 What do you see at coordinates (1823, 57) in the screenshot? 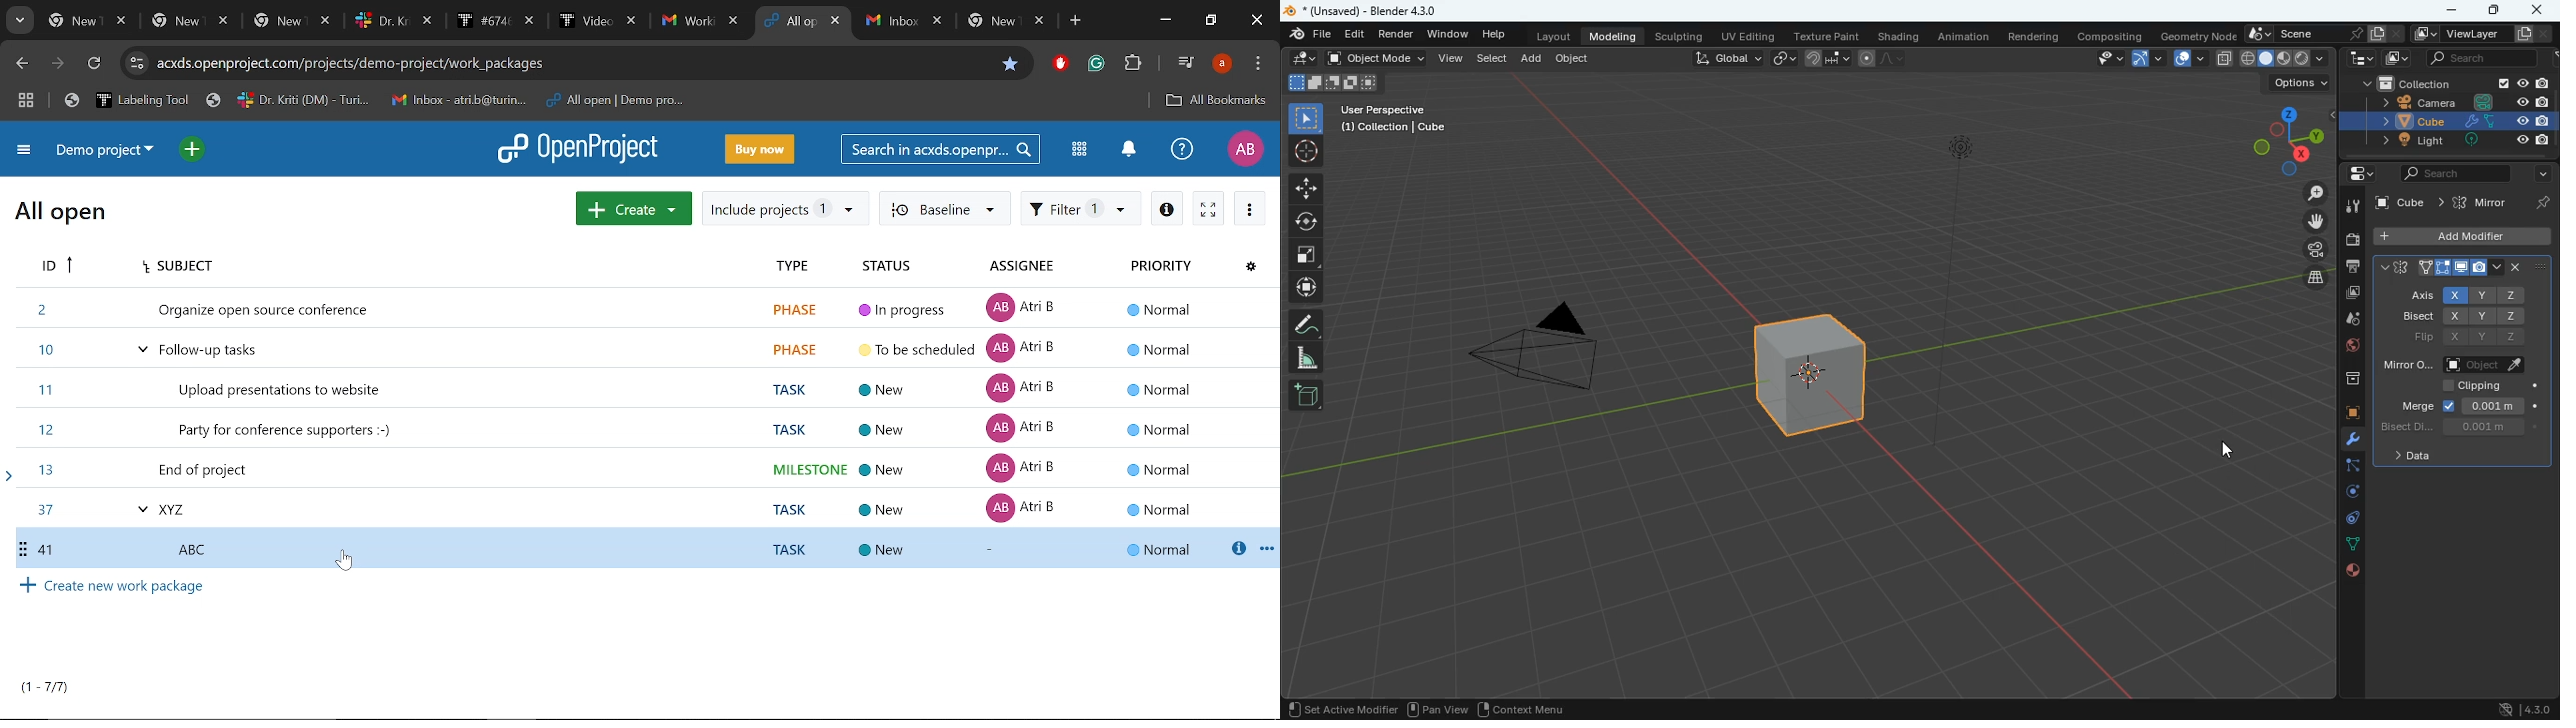
I see `join` at bounding box center [1823, 57].